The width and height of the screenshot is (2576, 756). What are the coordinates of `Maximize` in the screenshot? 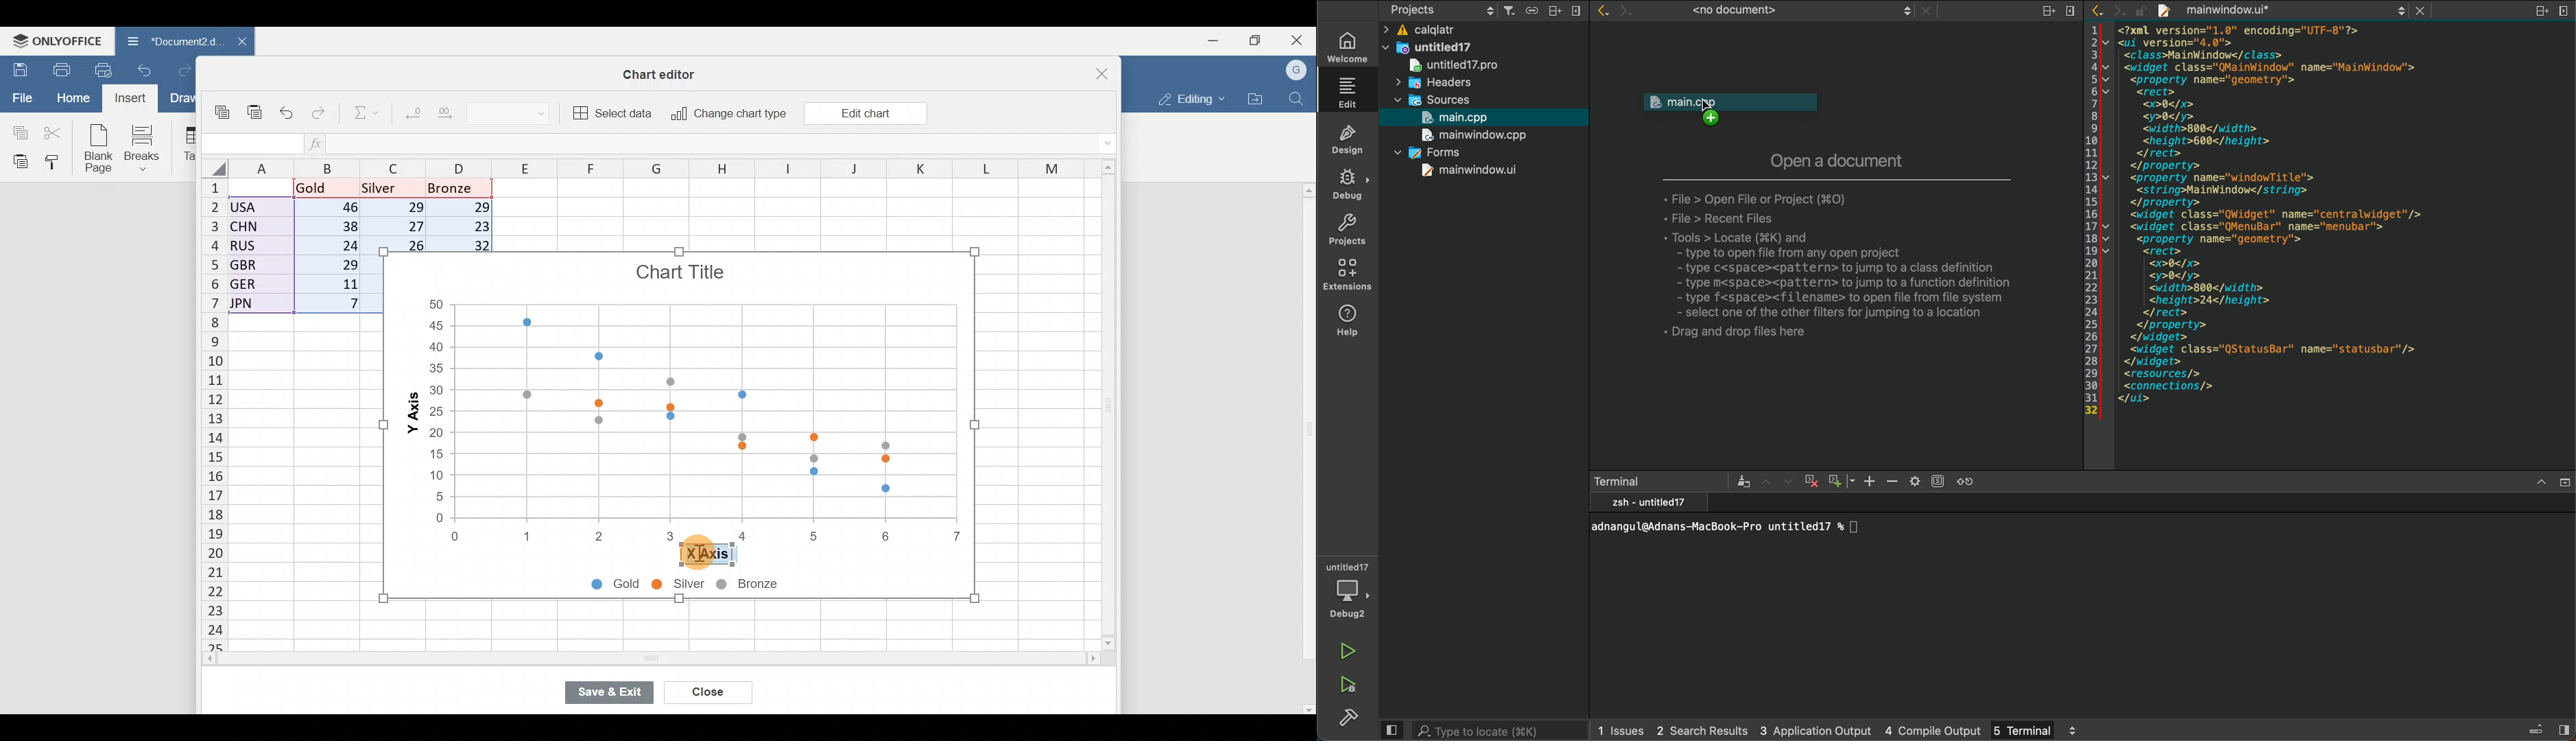 It's located at (1256, 40).